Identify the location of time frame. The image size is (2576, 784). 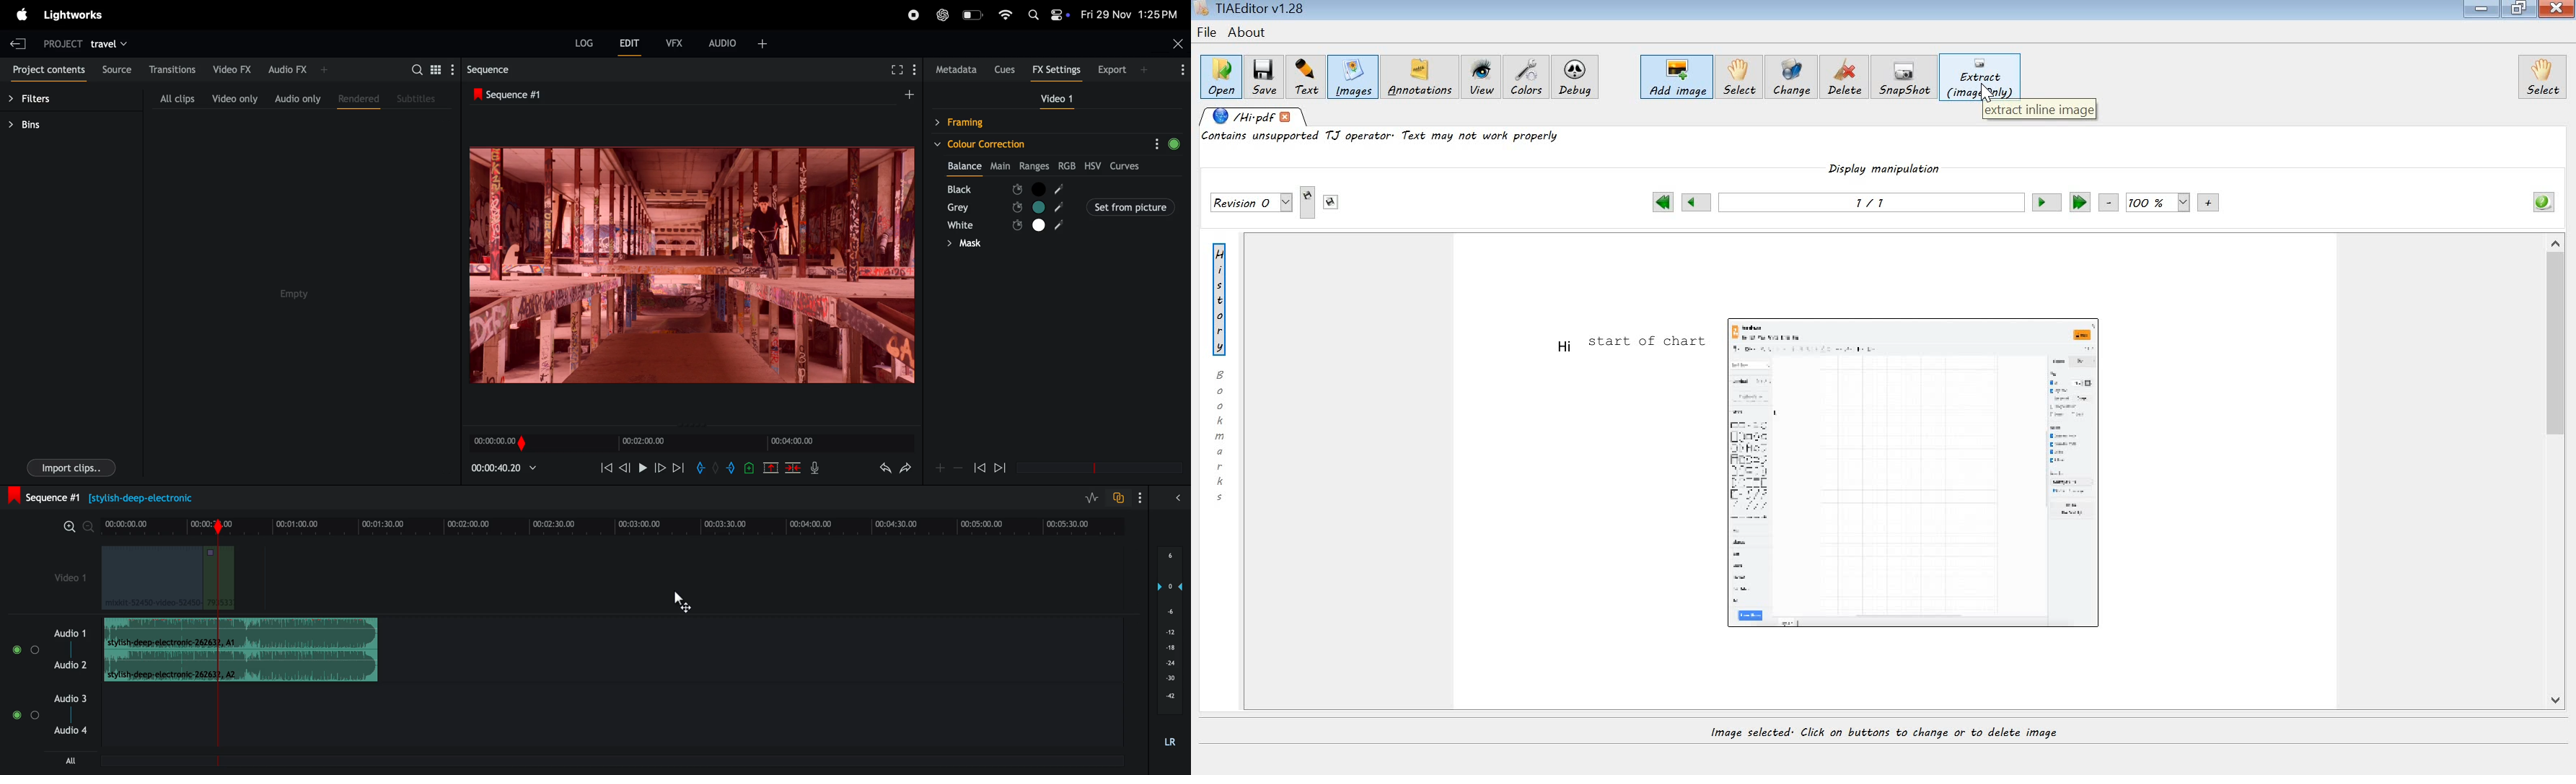
(618, 522).